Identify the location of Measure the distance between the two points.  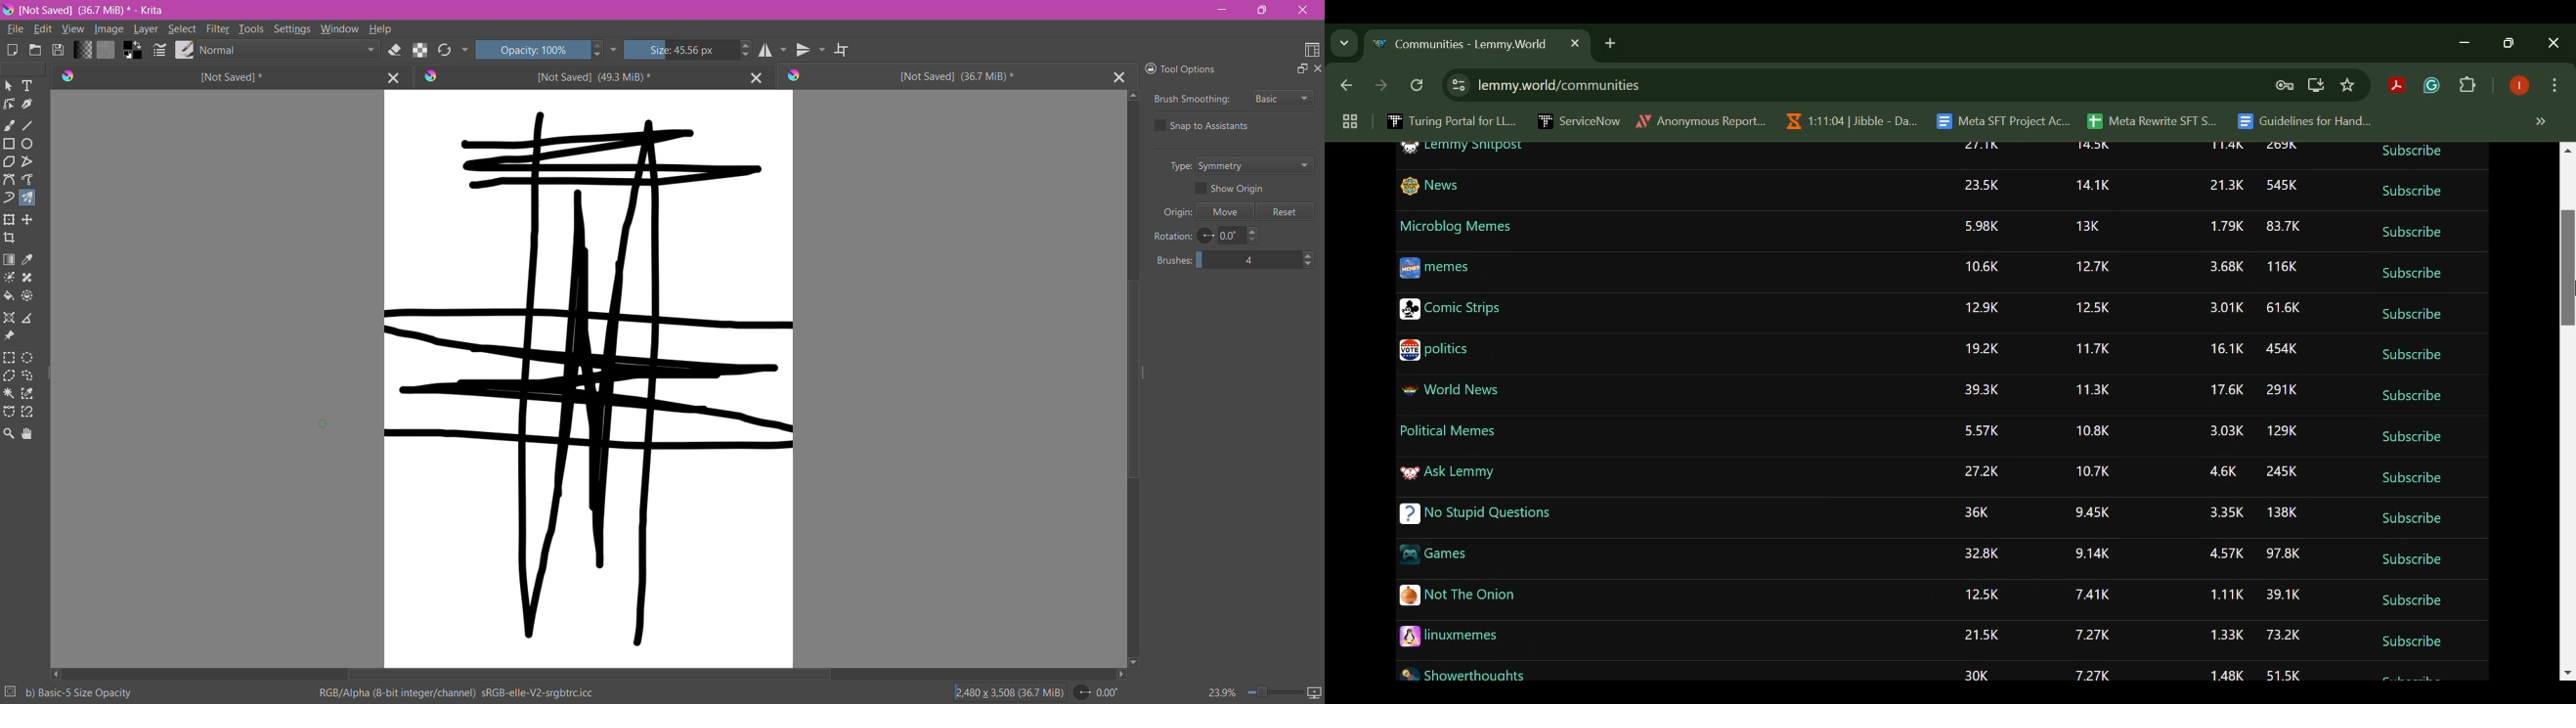
(29, 317).